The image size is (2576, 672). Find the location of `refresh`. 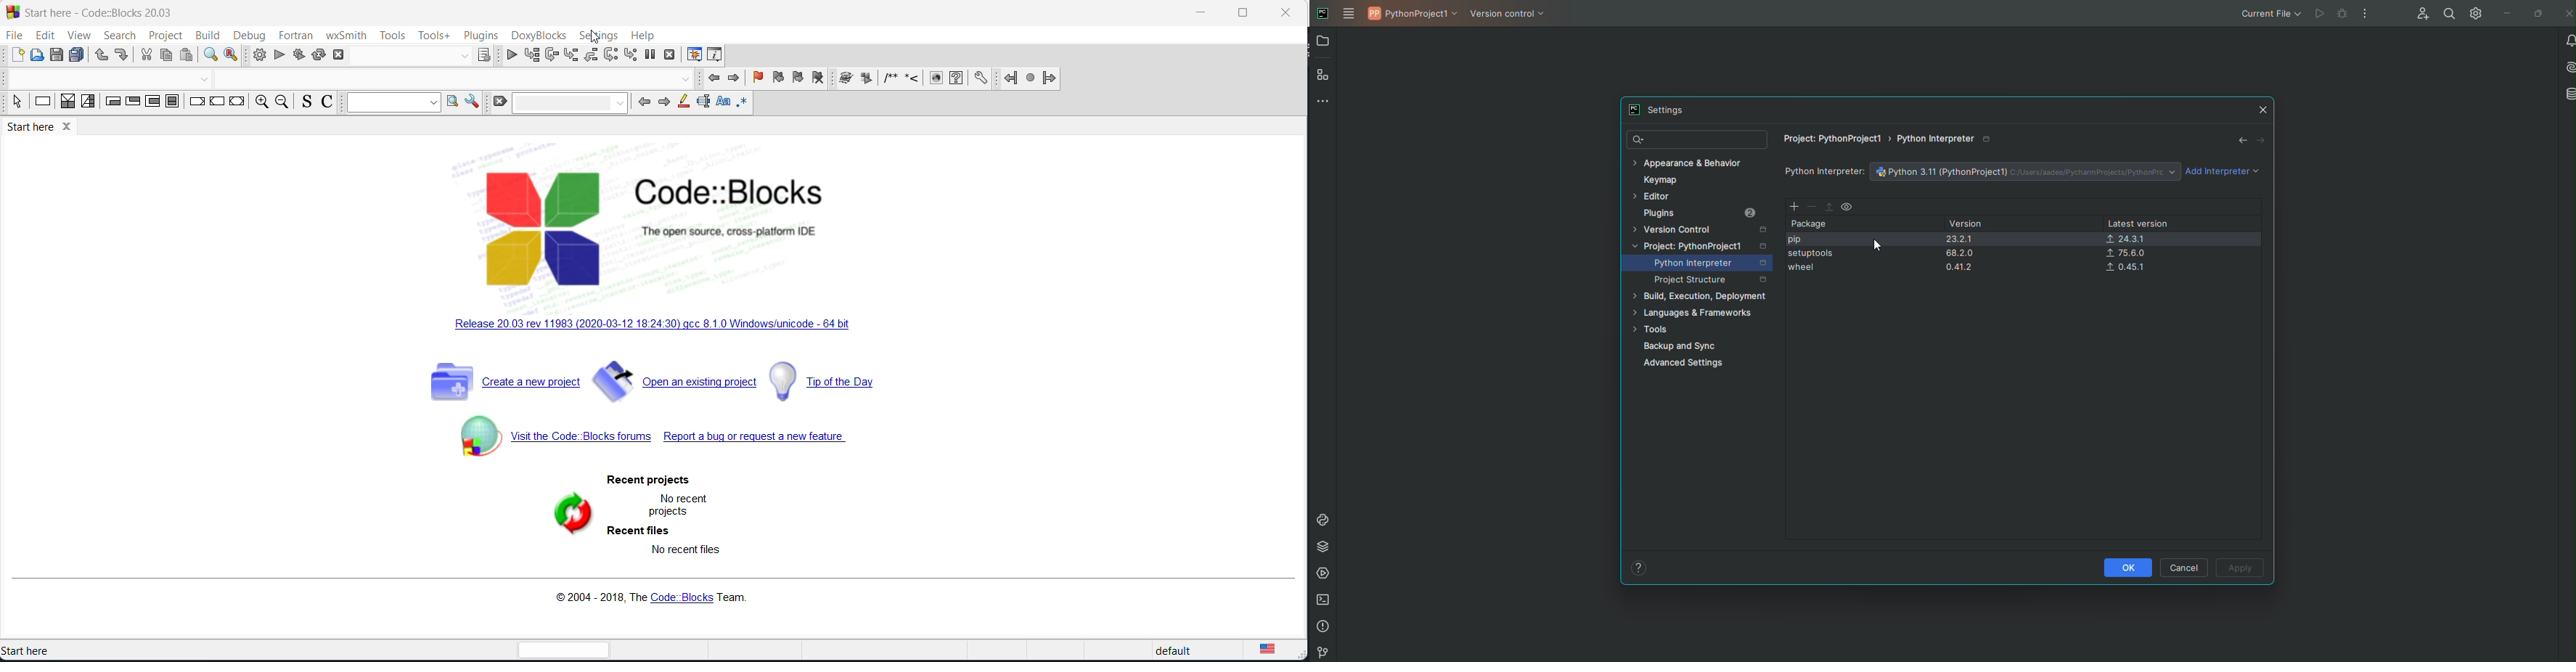

refresh is located at coordinates (568, 515).